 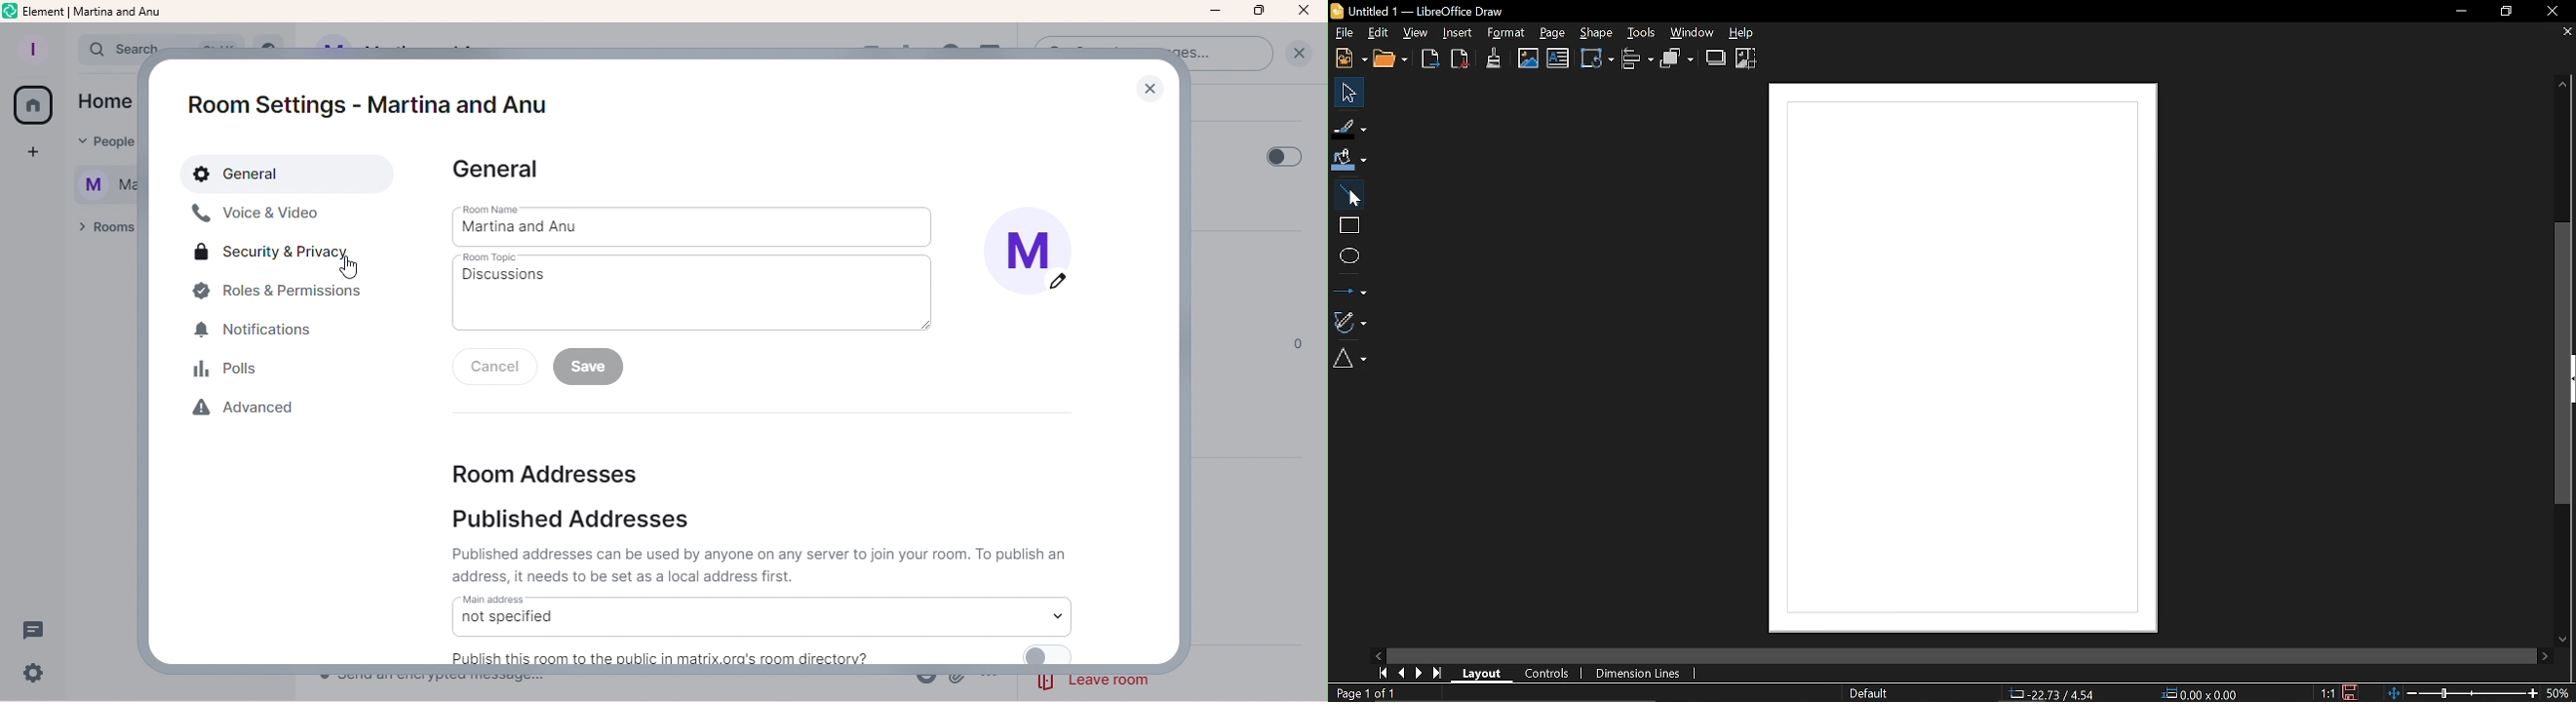 I want to click on Layout, so click(x=1486, y=673).